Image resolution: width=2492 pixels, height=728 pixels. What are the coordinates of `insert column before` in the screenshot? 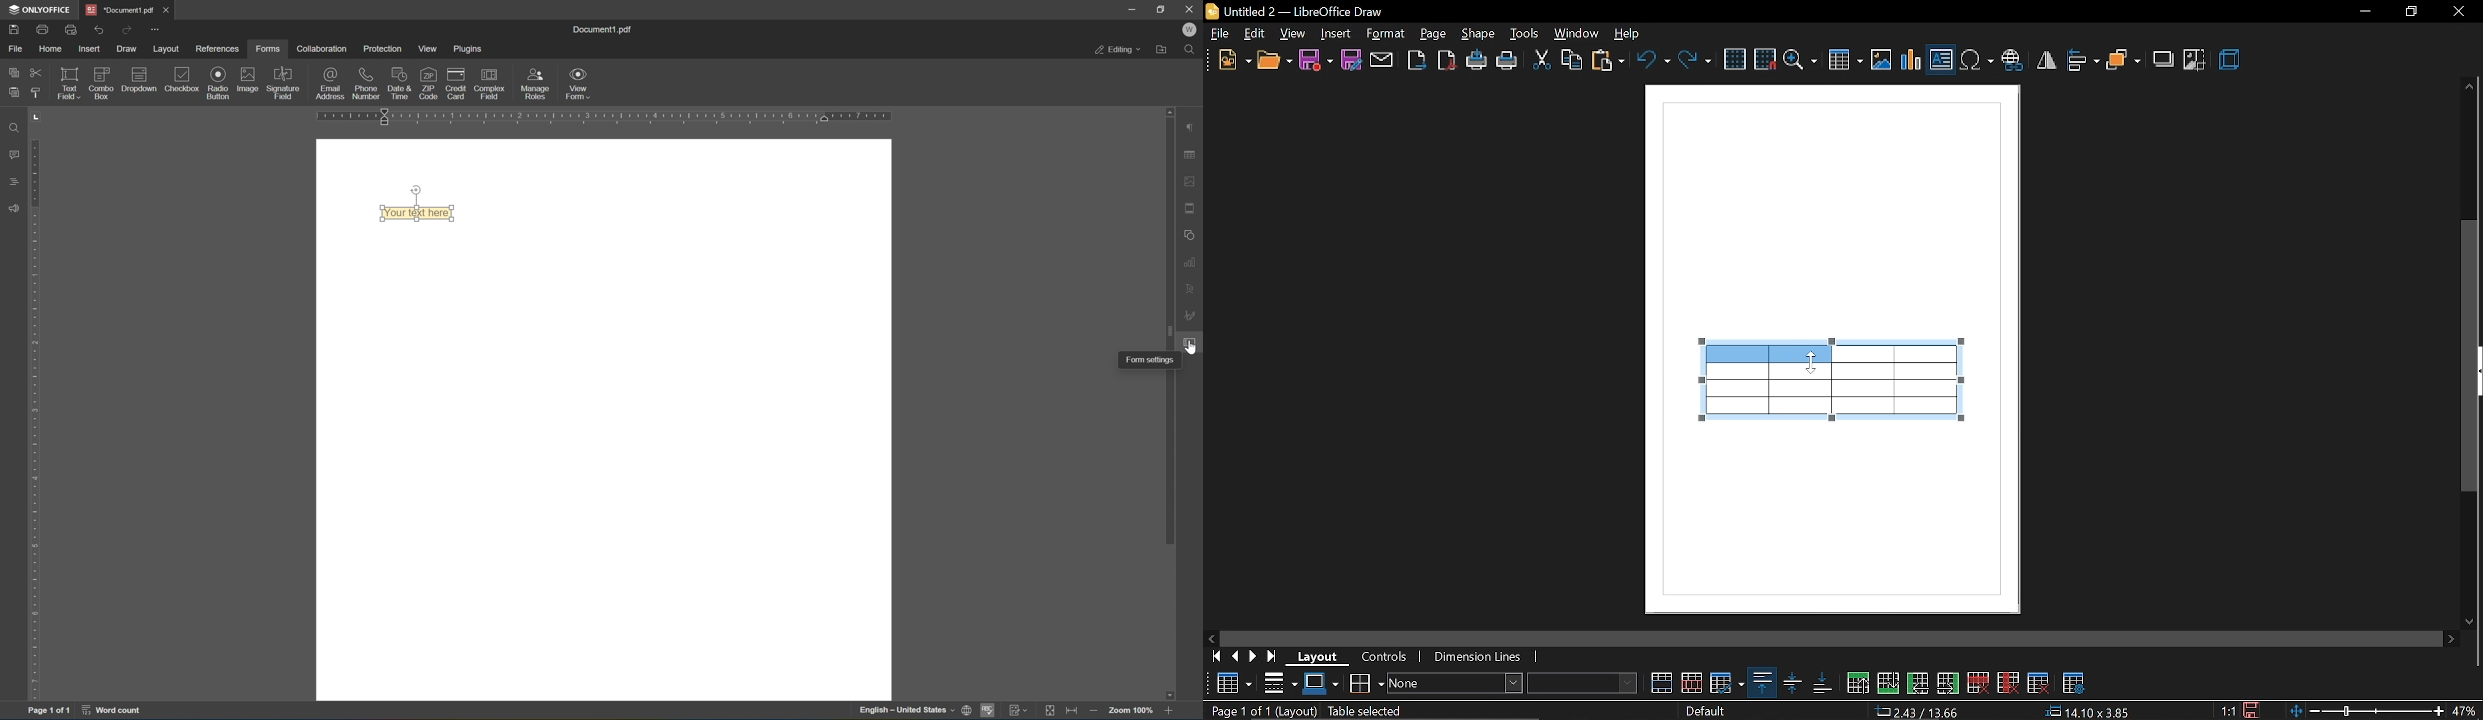 It's located at (1918, 683).